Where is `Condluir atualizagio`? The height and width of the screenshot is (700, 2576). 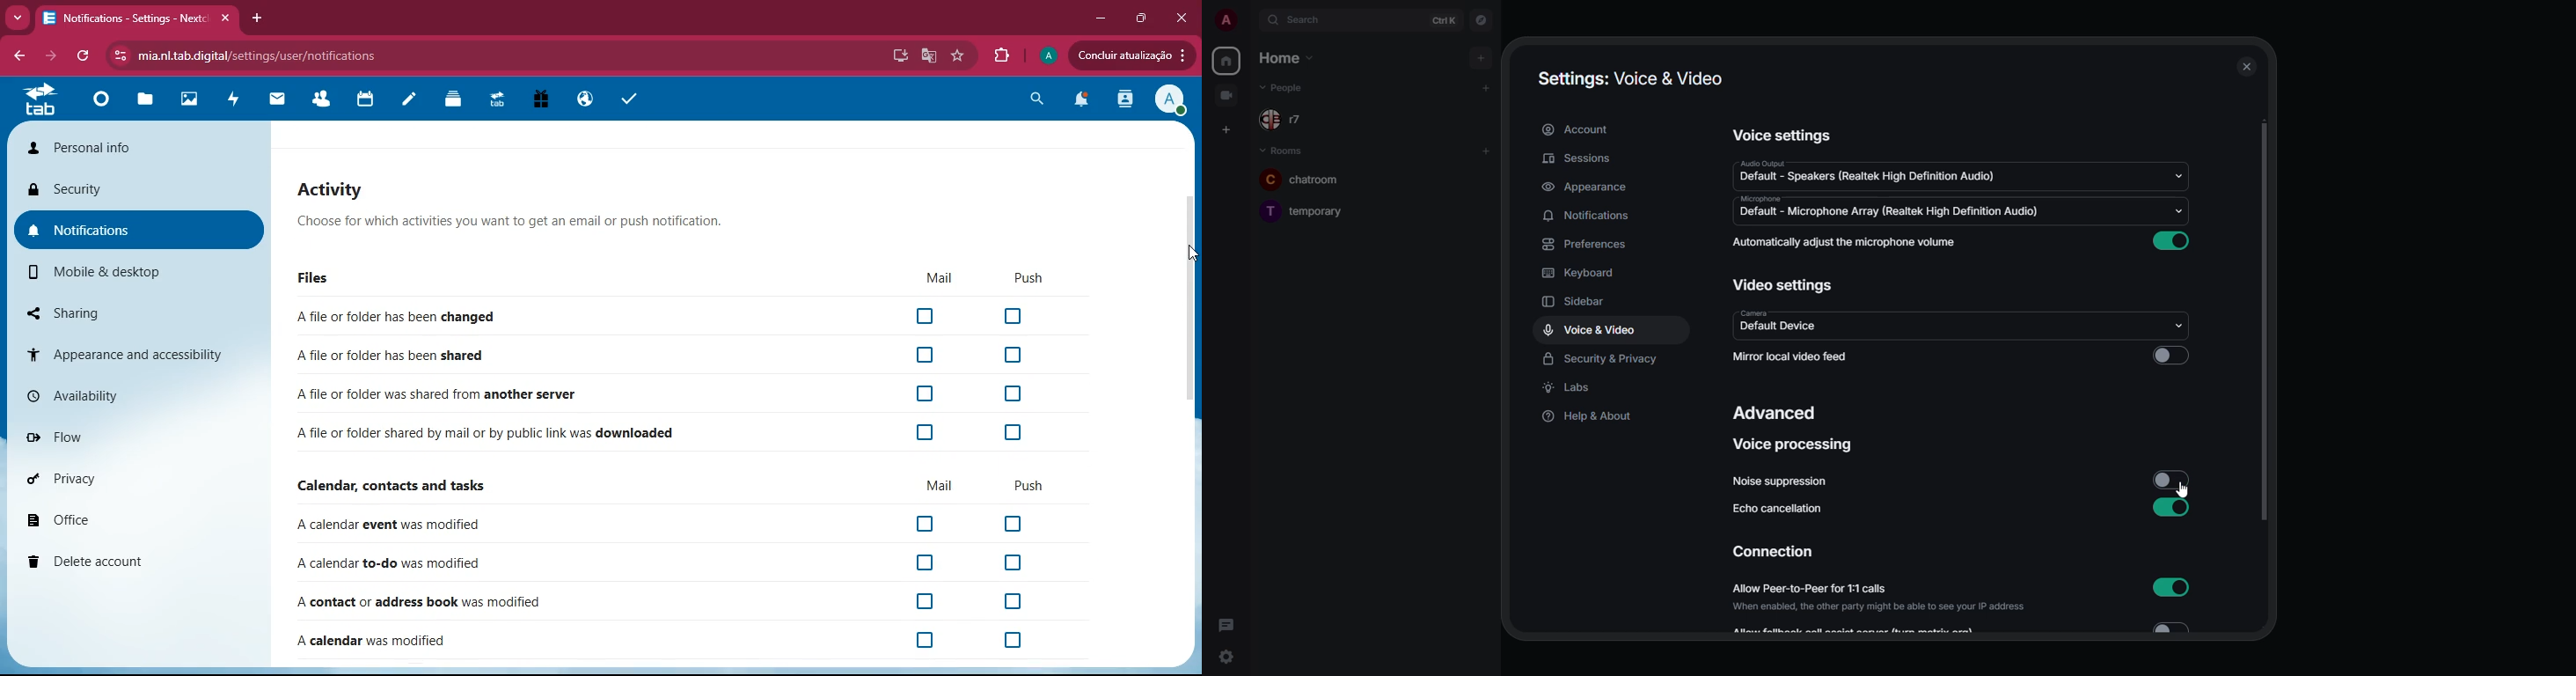
Condluir atualizagio is located at coordinates (1138, 57).